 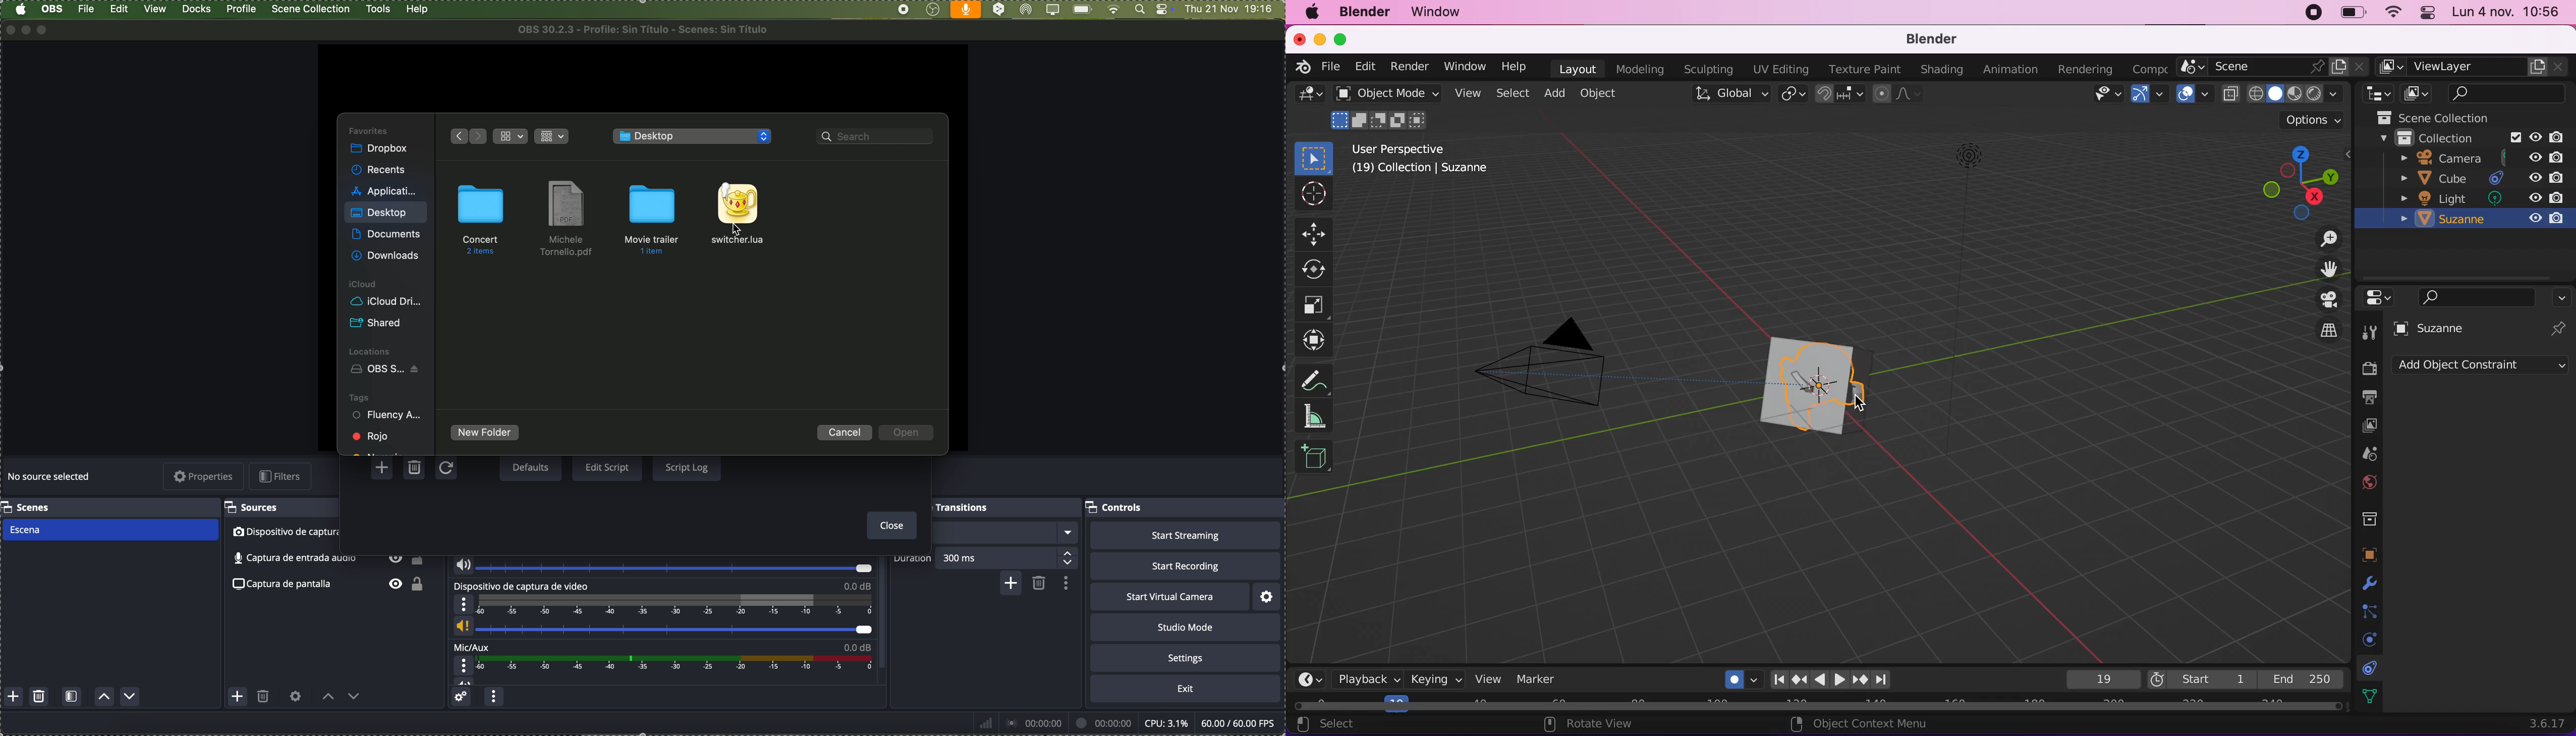 I want to click on shared, so click(x=378, y=323).